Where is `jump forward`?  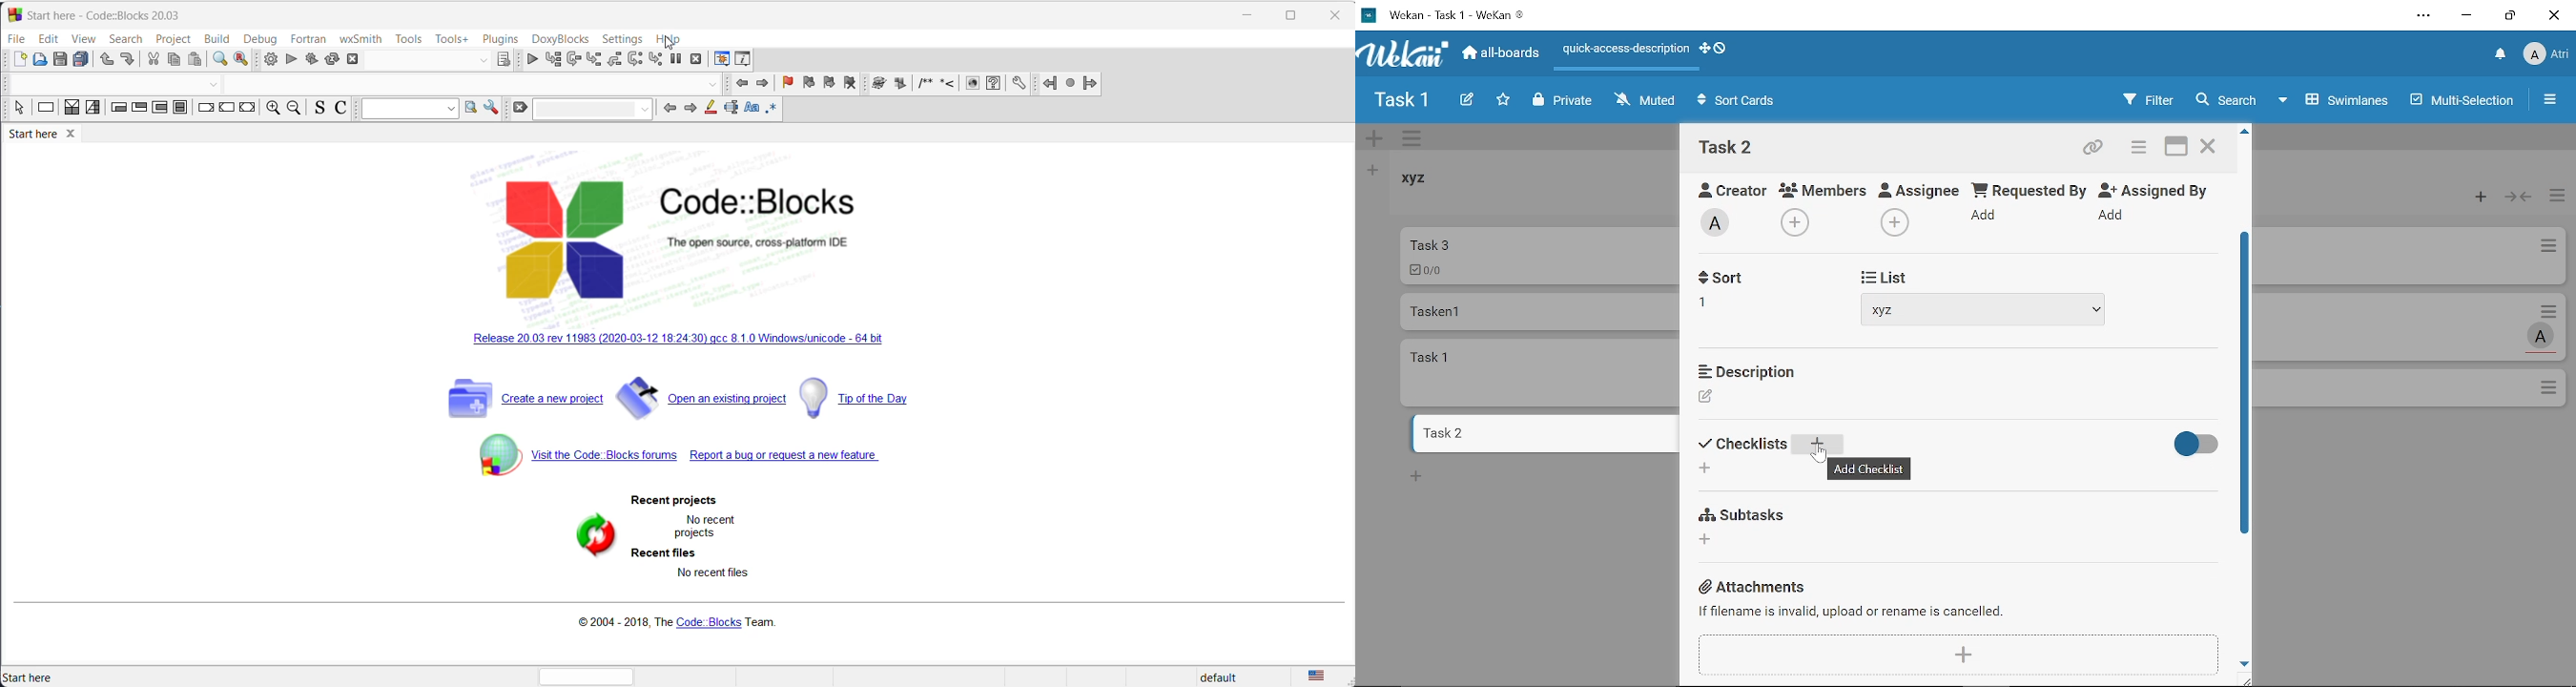
jump forward is located at coordinates (1092, 85).